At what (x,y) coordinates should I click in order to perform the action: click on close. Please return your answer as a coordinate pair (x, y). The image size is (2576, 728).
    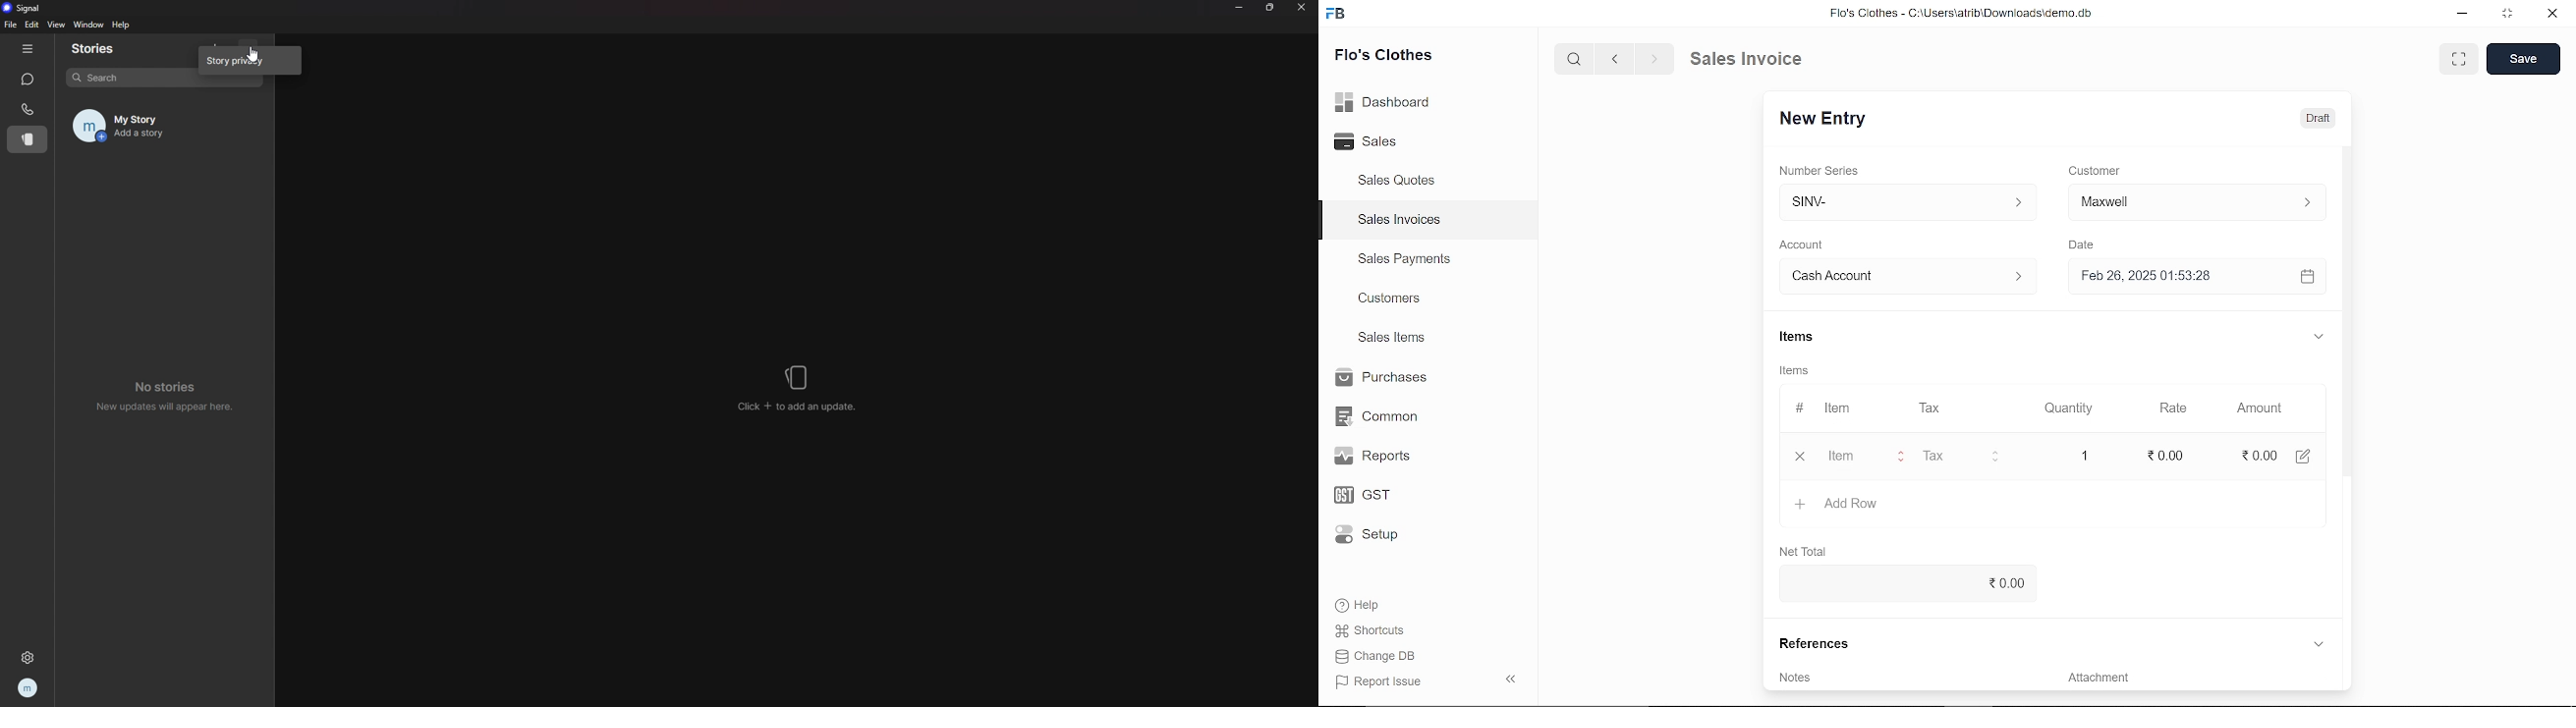
    Looking at the image, I should click on (1798, 455).